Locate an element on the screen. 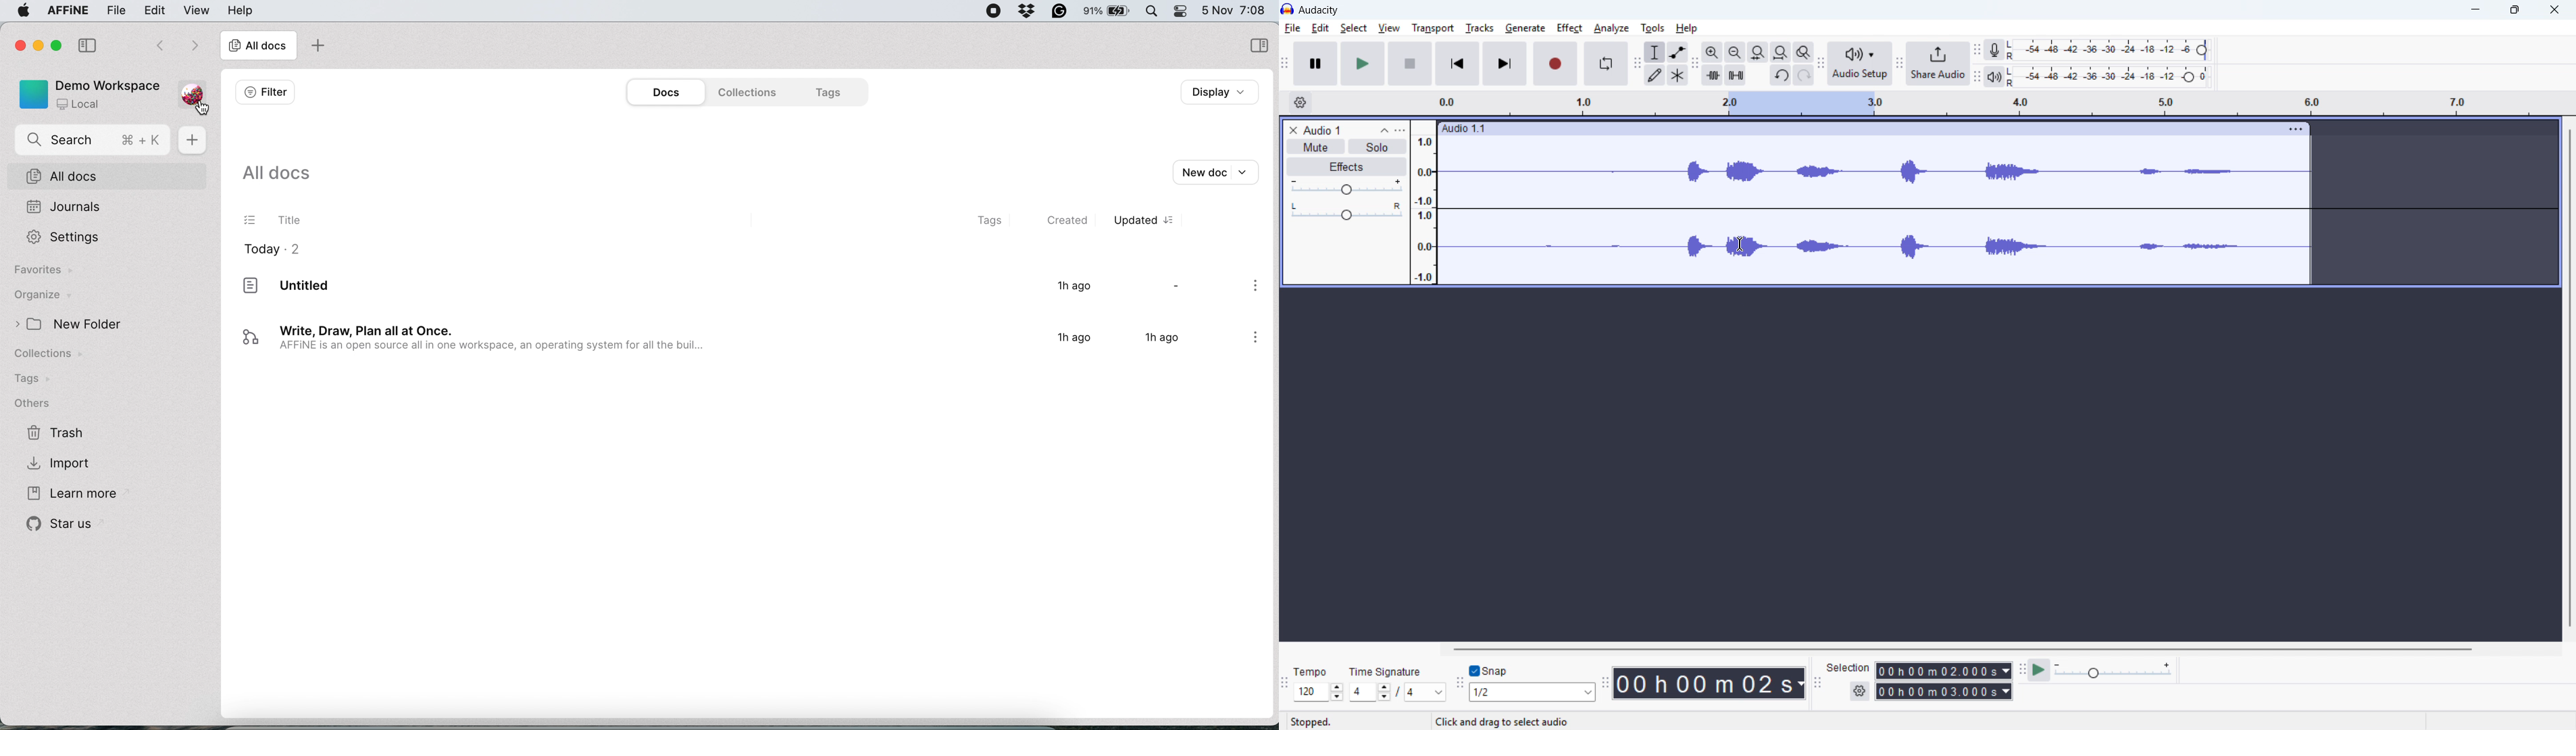 The width and height of the screenshot is (2576, 756). settings is located at coordinates (62, 237).